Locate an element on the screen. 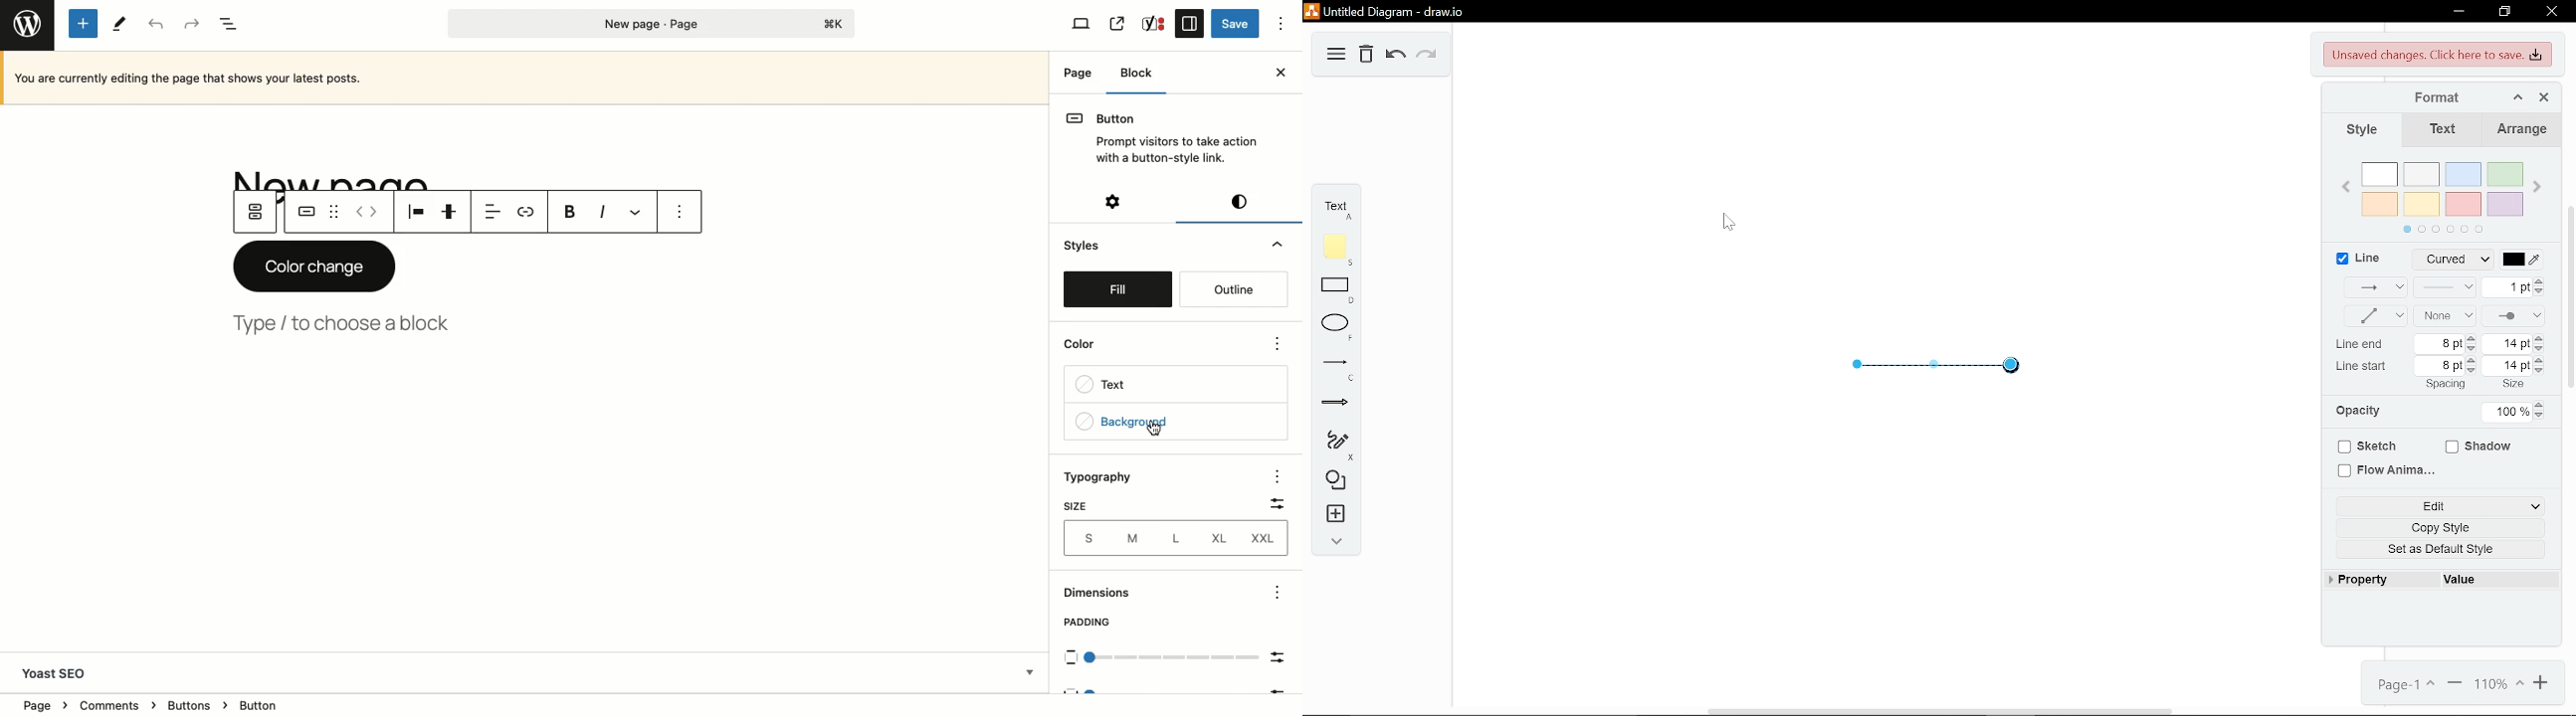  Insert is located at coordinates (1334, 515).